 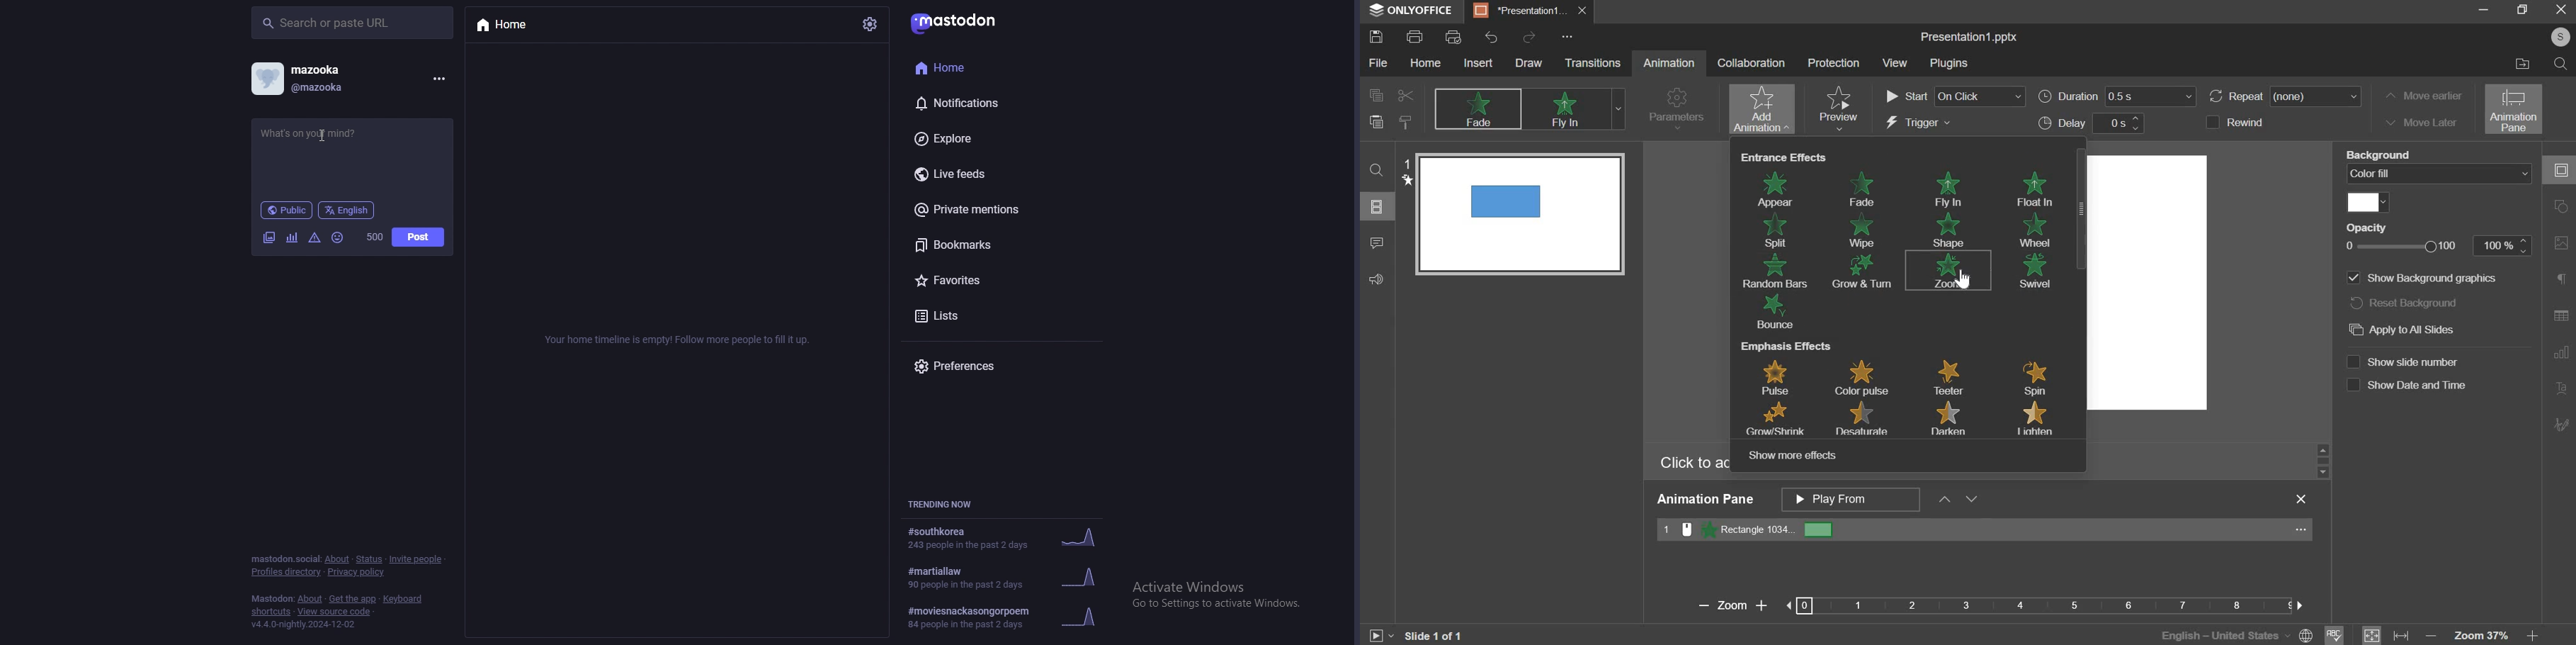 What do you see at coordinates (2364, 201) in the screenshot?
I see `color fill` at bounding box center [2364, 201].